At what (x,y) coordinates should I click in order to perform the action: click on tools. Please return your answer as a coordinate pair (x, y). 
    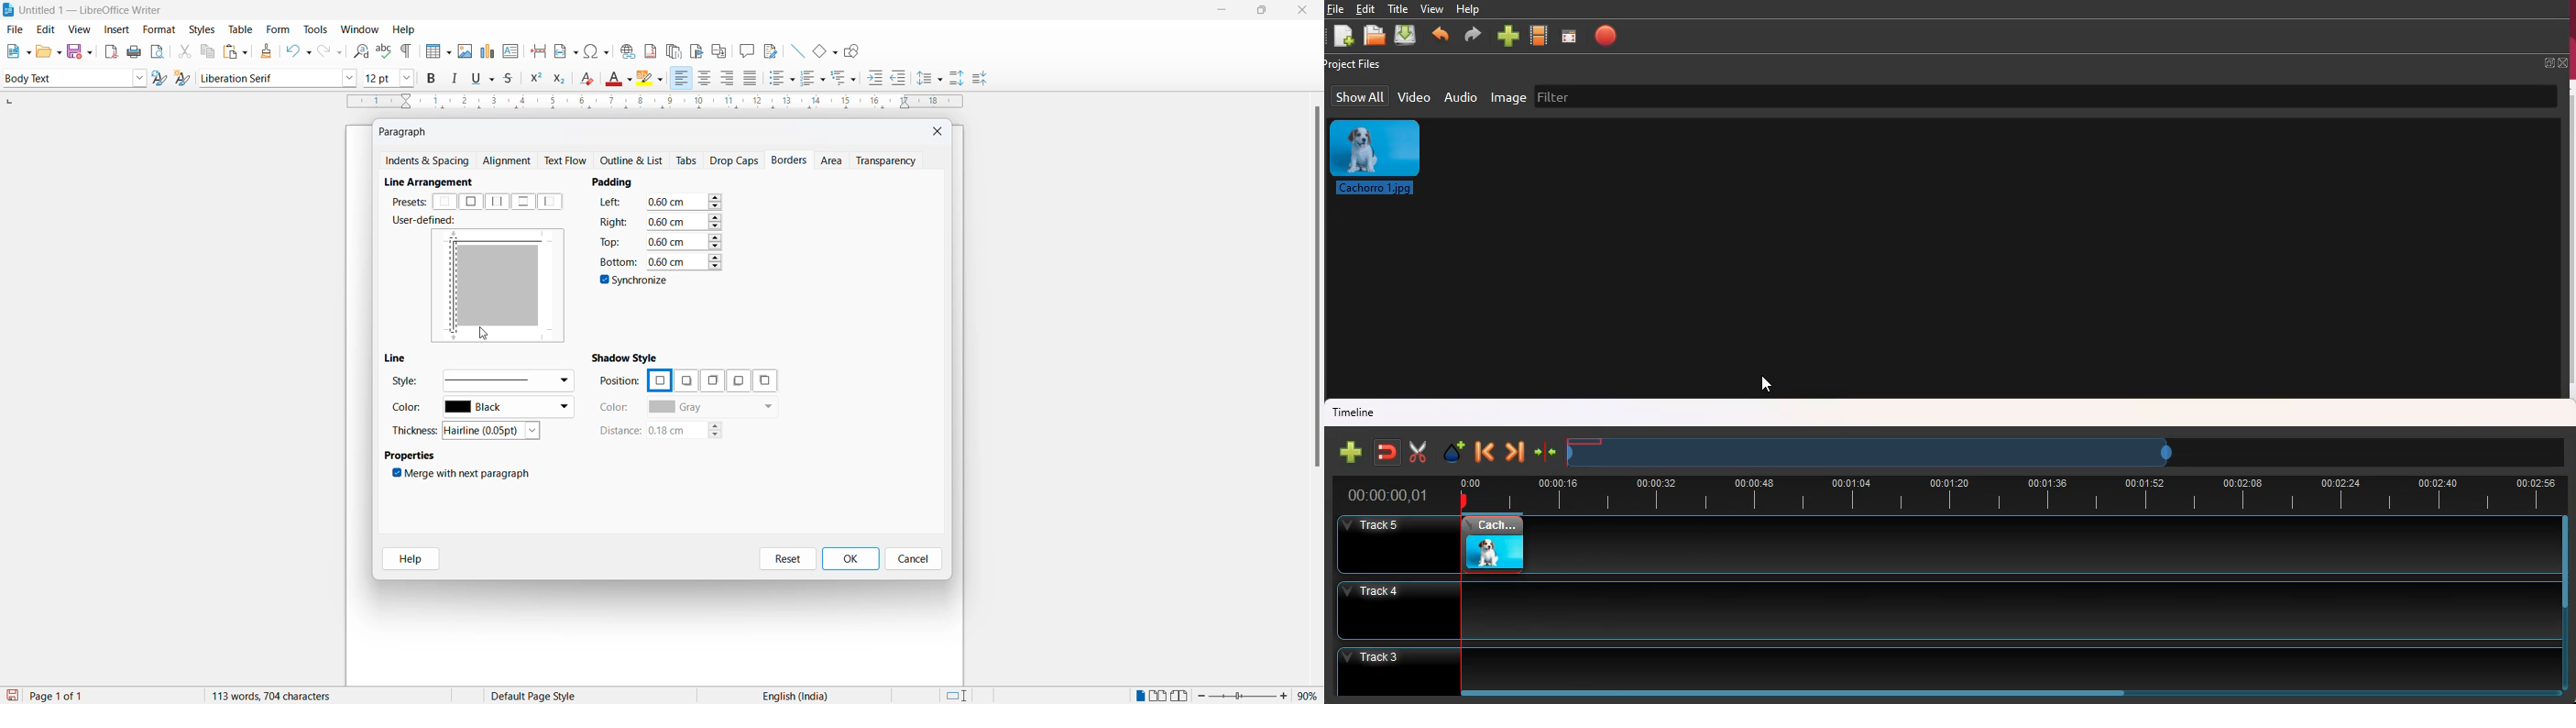
    Looking at the image, I should click on (315, 30).